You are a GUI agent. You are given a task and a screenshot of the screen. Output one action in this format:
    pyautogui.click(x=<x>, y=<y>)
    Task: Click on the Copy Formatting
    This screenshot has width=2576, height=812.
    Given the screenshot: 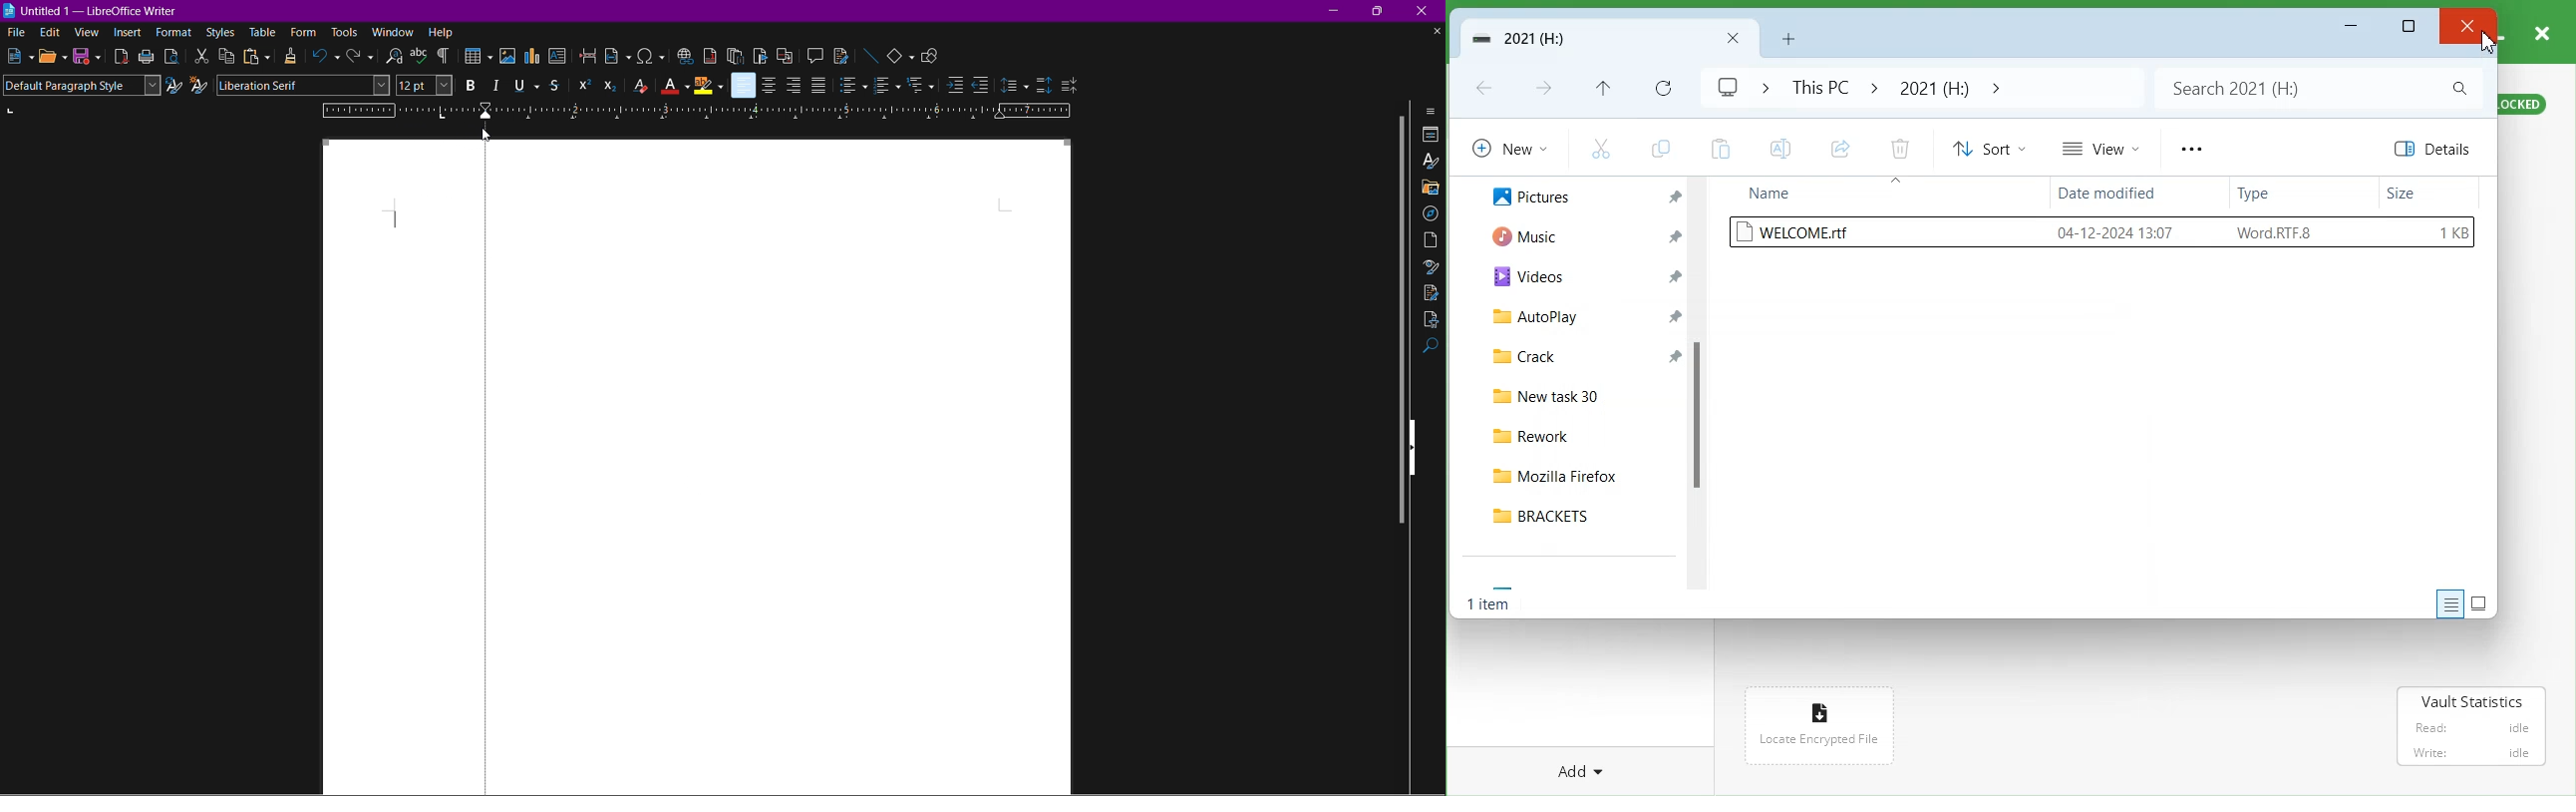 What is the action you would take?
    pyautogui.click(x=292, y=57)
    